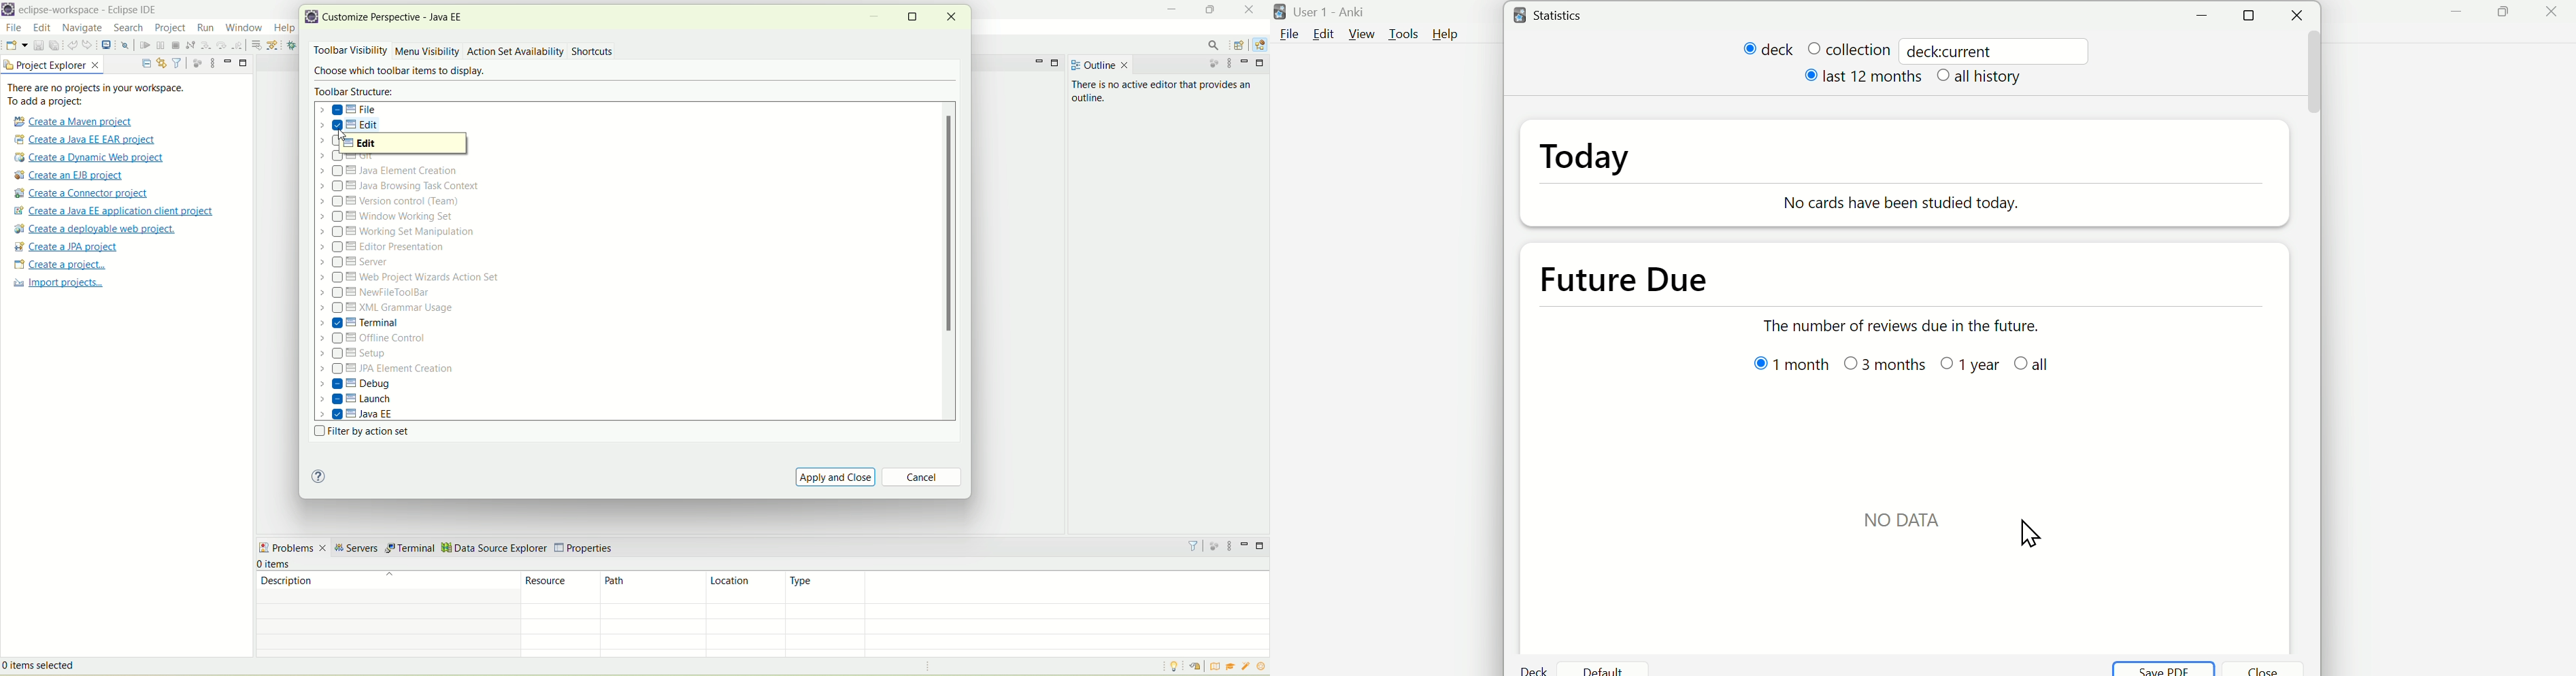 Image resolution: width=2576 pixels, height=700 pixels. Describe the element at coordinates (106, 45) in the screenshot. I see `open a terminal` at that location.